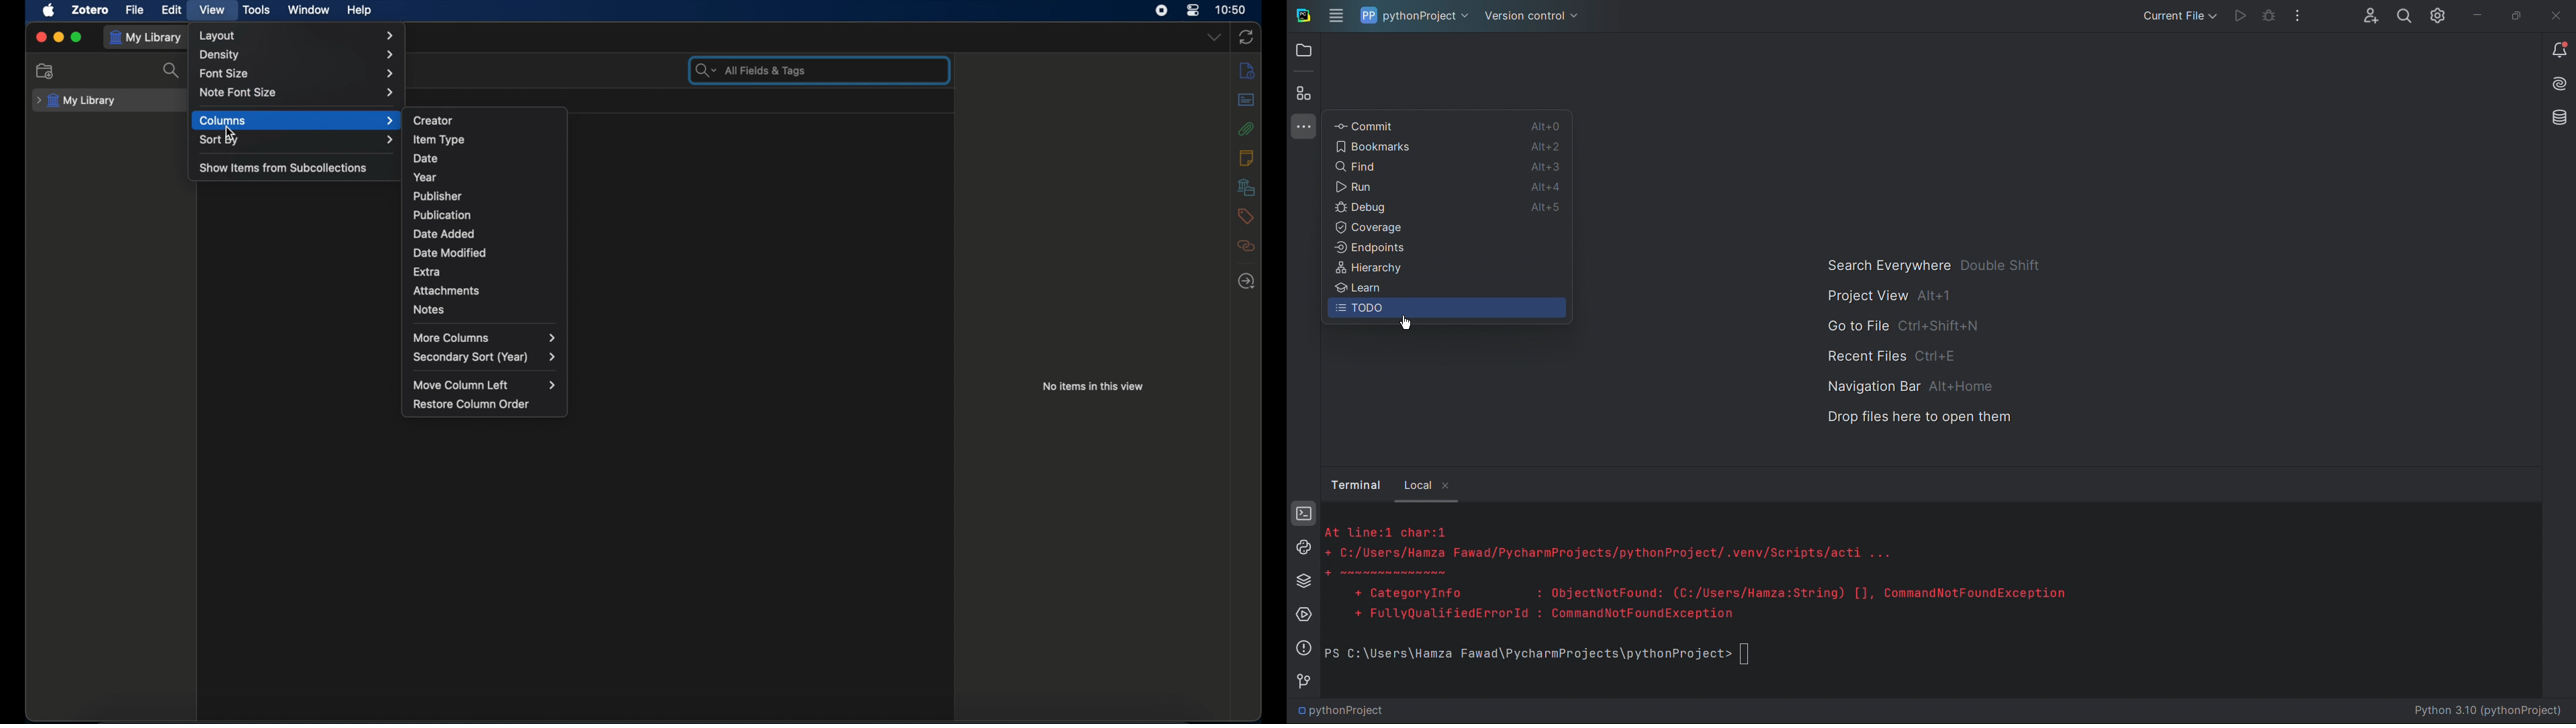  What do you see at coordinates (173, 70) in the screenshot?
I see `search` at bounding box center [173, 70].